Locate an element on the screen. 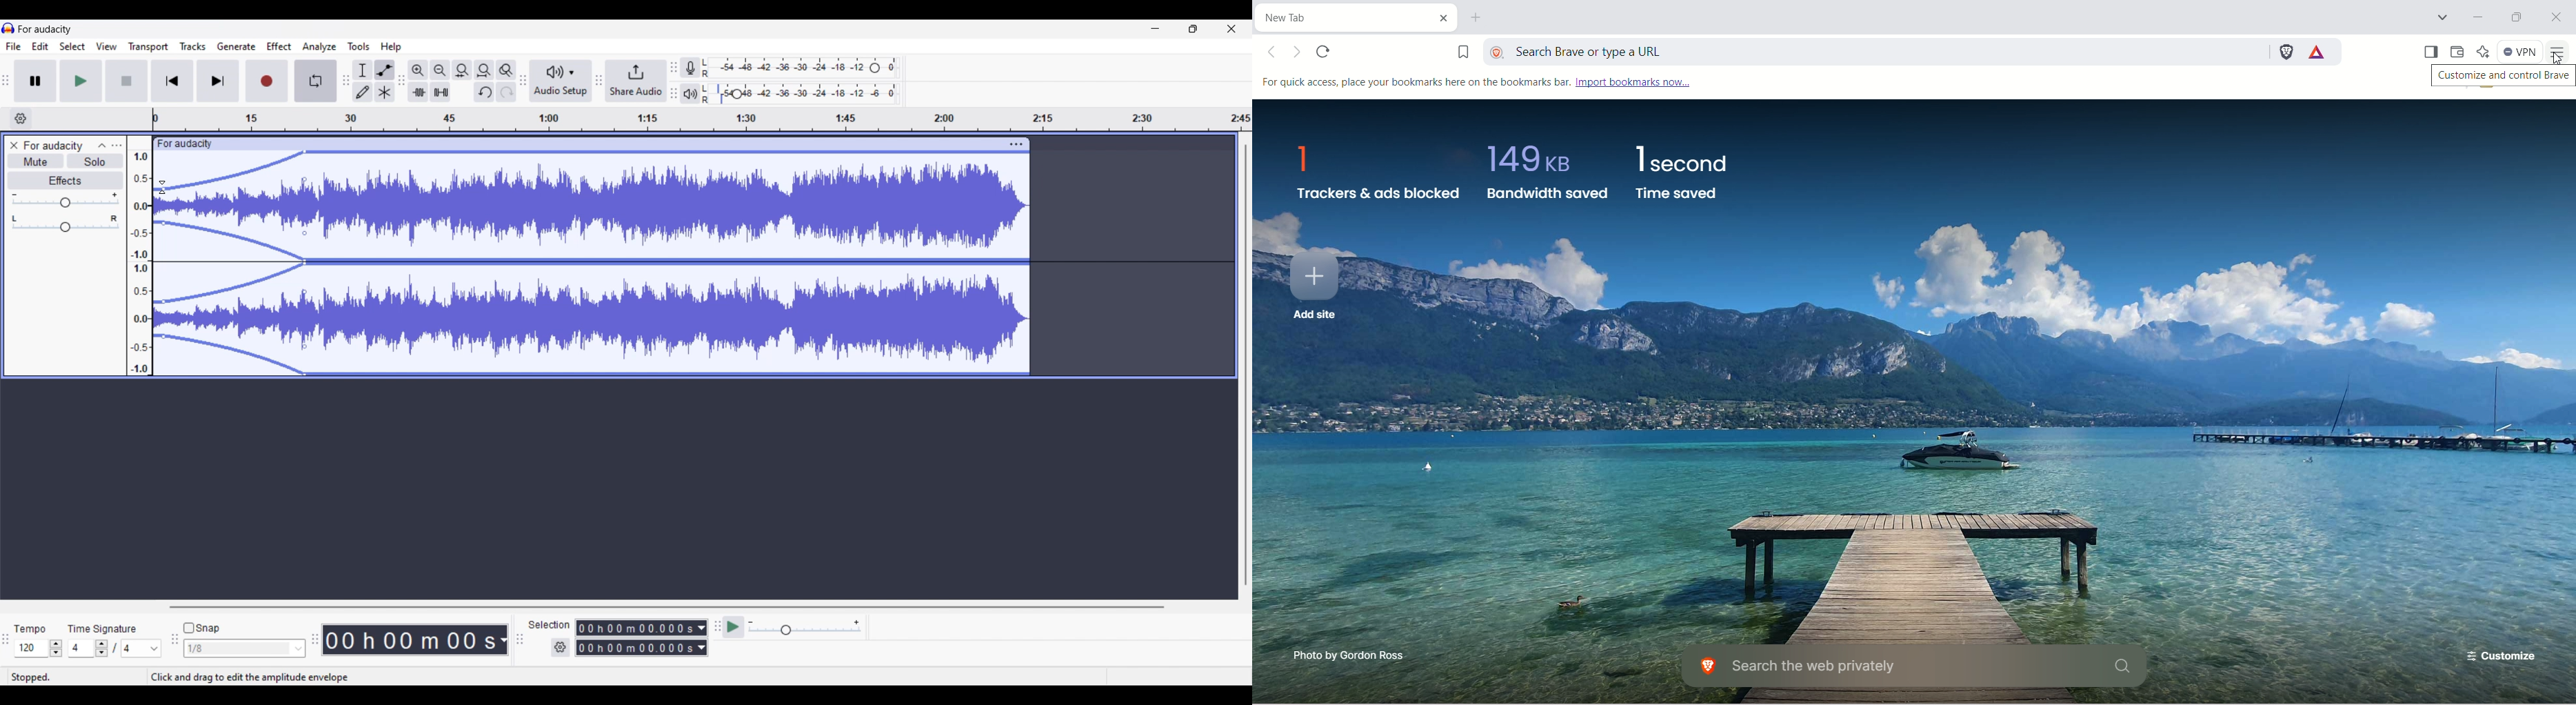  Effects is located at coordinates (65, 180).